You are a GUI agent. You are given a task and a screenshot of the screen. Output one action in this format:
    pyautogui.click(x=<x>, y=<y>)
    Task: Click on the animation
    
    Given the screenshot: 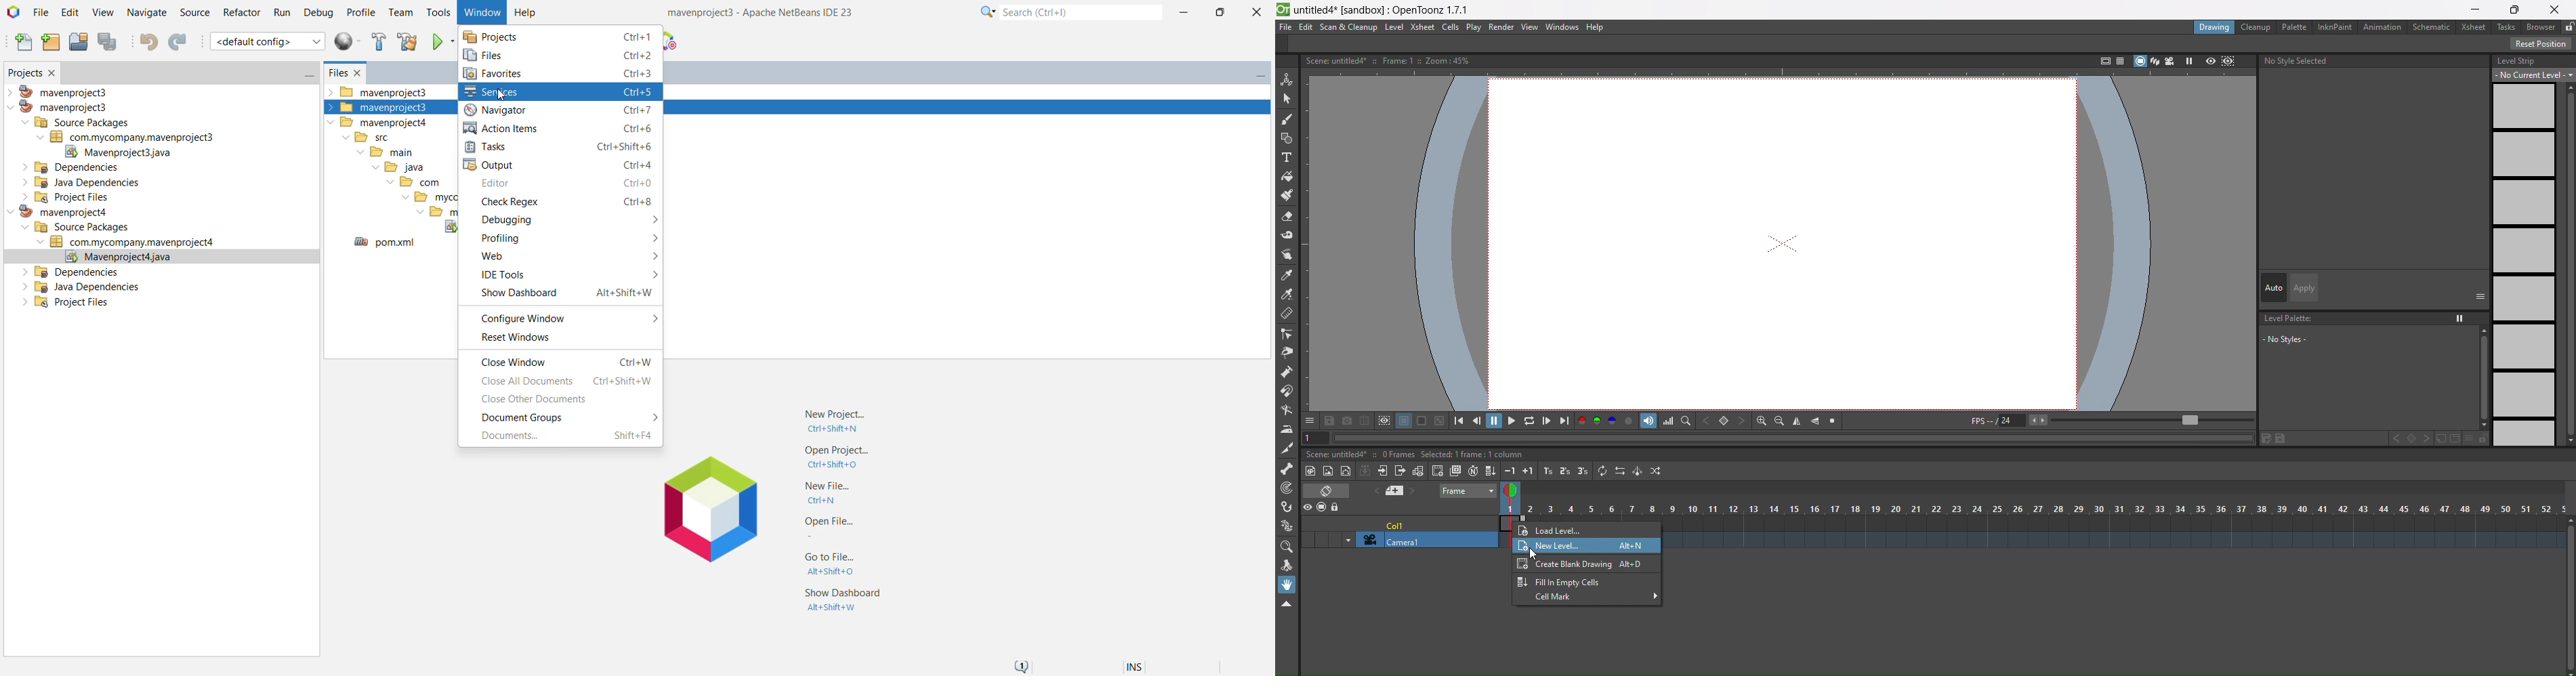 What is the action you would take?
    pyautogui.click(x=2383, y=27)
    